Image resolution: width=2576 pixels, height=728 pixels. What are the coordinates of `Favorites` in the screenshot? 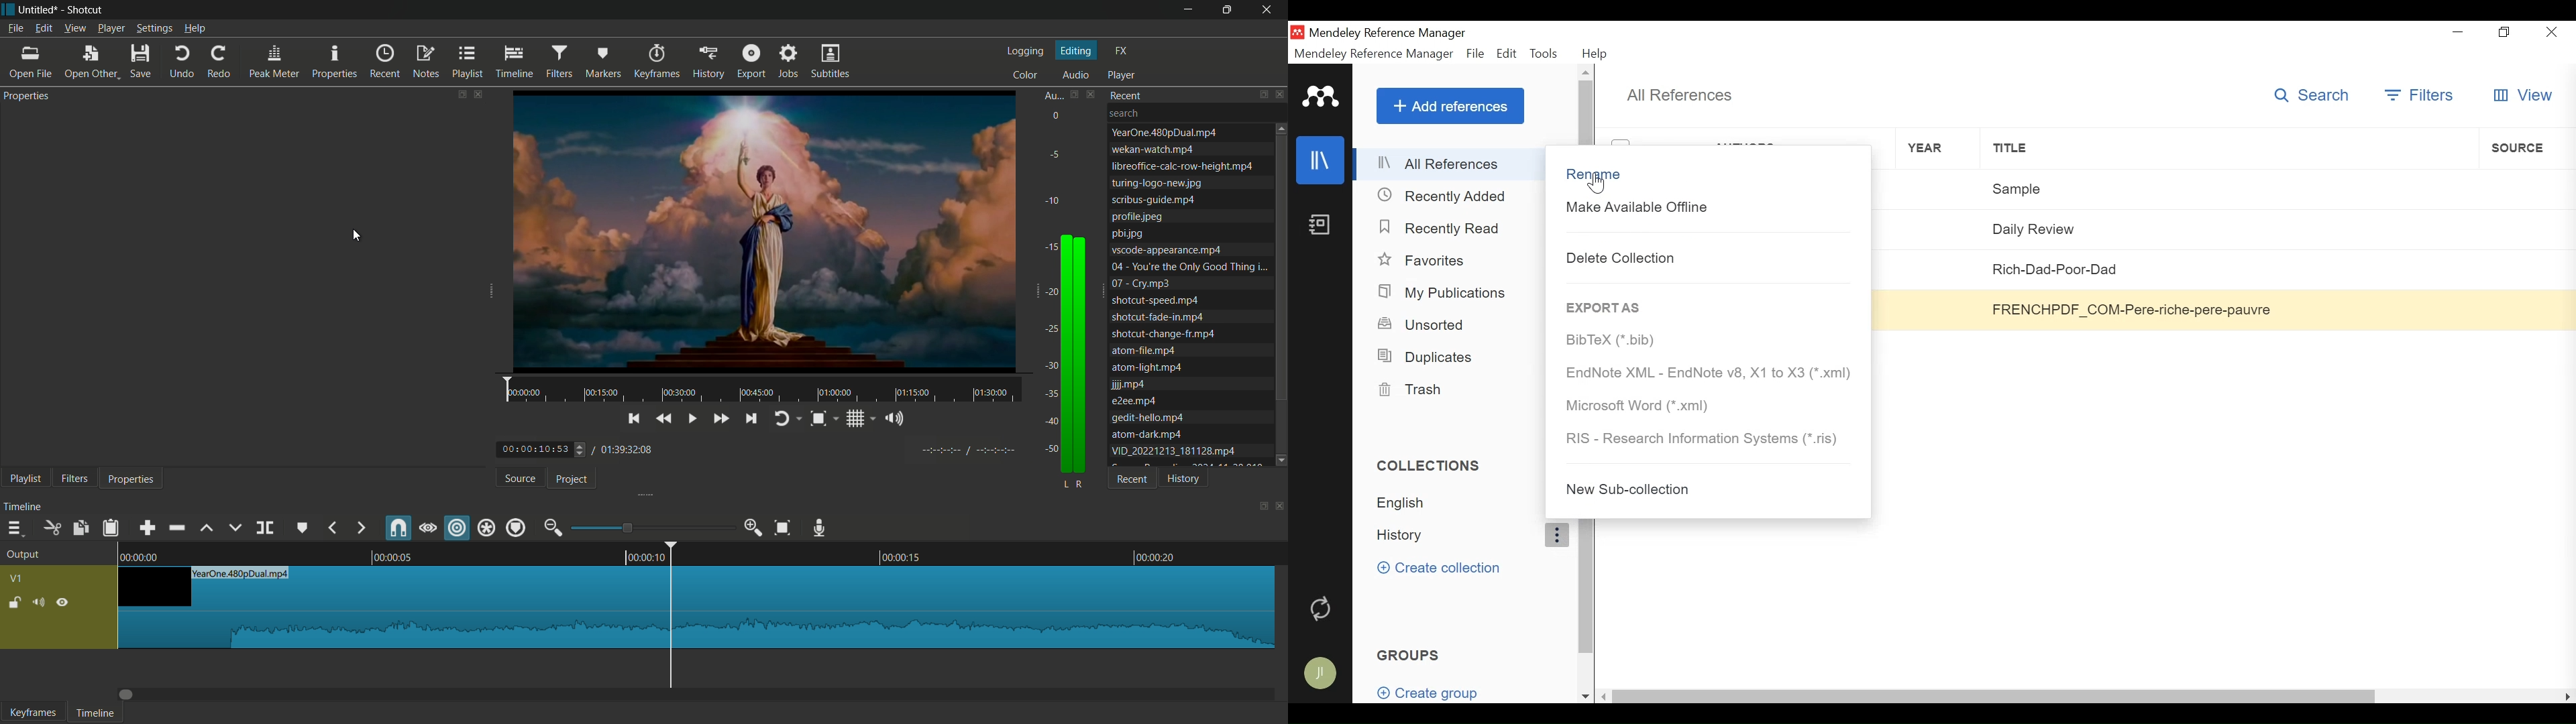 It's located at (1424, 261).